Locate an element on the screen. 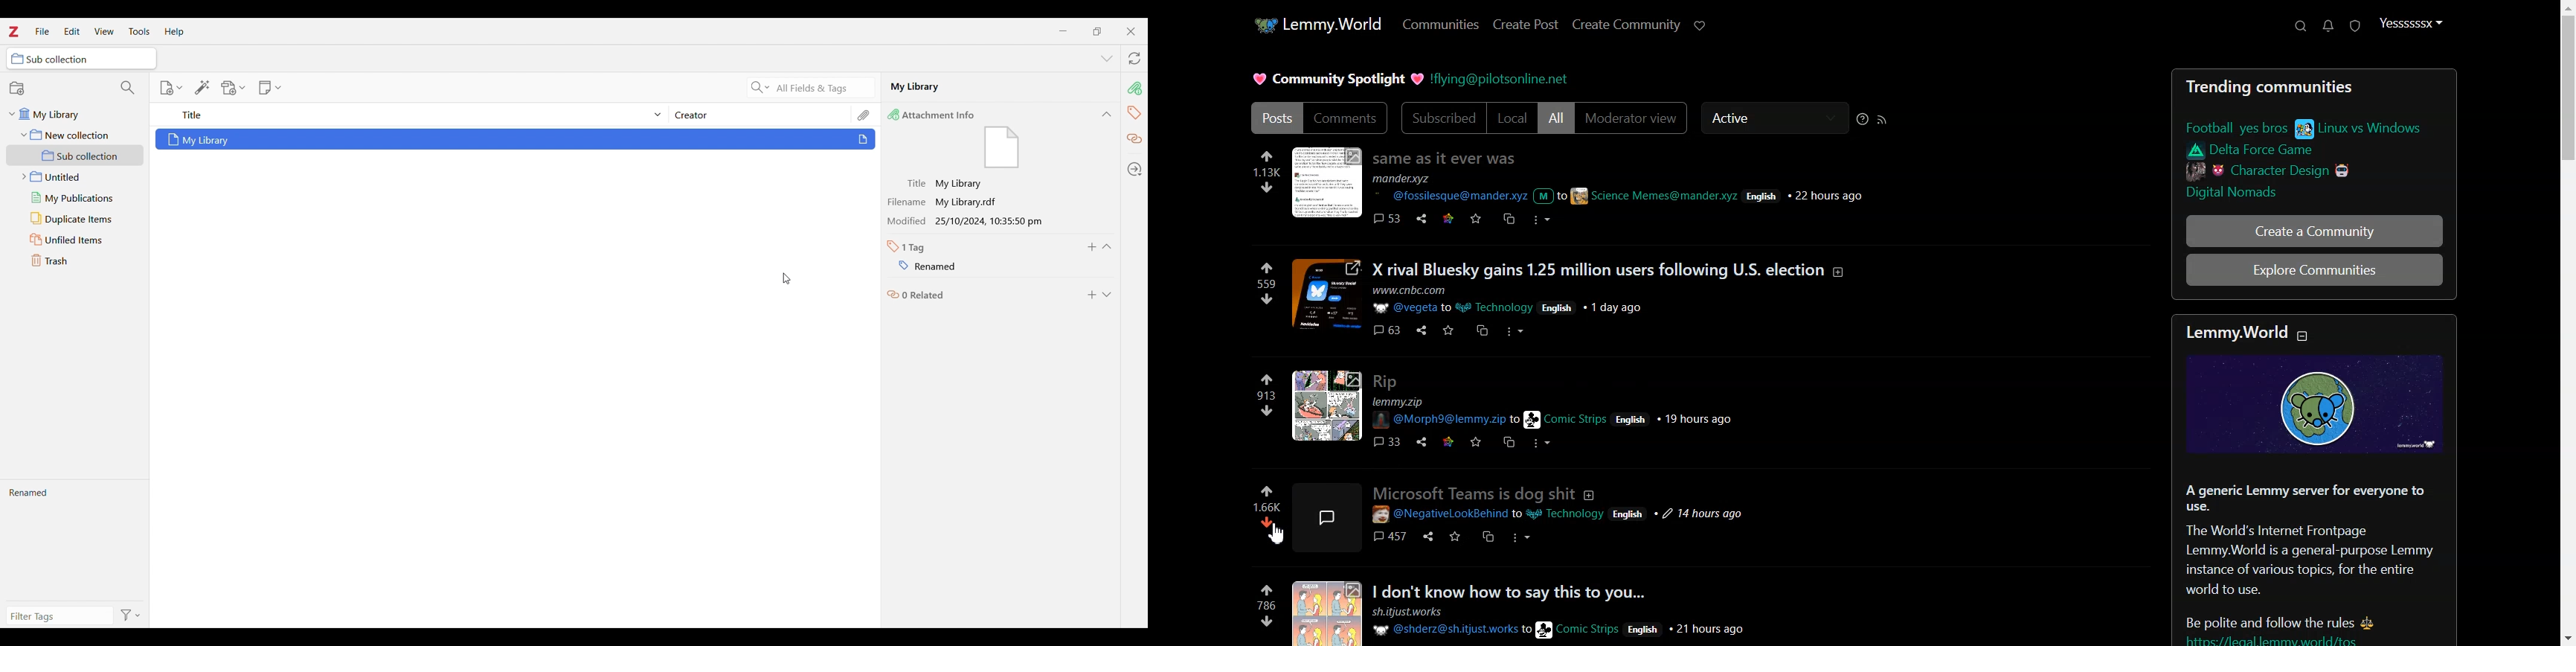  link is located at coordinates (1449, 443).